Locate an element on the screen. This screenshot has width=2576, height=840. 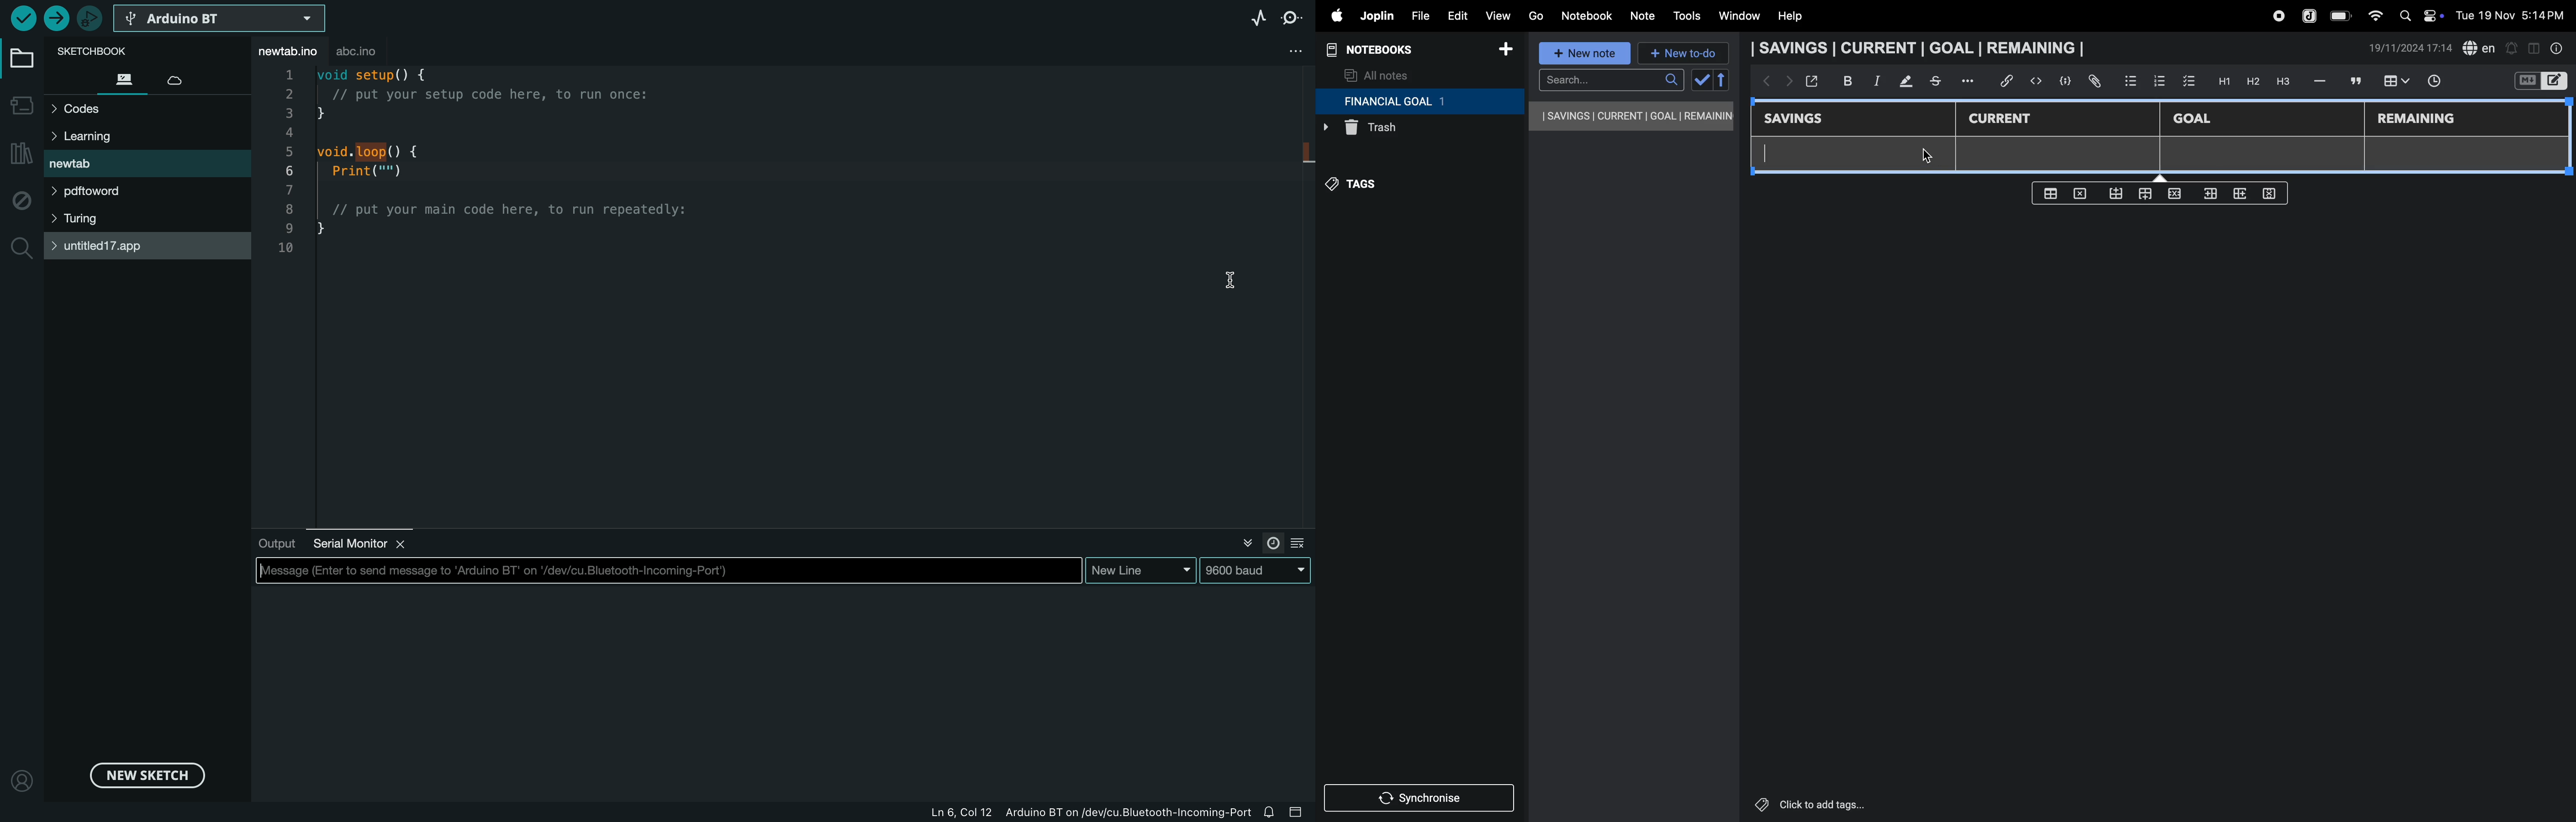
options is located at coordinates (1970, 81).